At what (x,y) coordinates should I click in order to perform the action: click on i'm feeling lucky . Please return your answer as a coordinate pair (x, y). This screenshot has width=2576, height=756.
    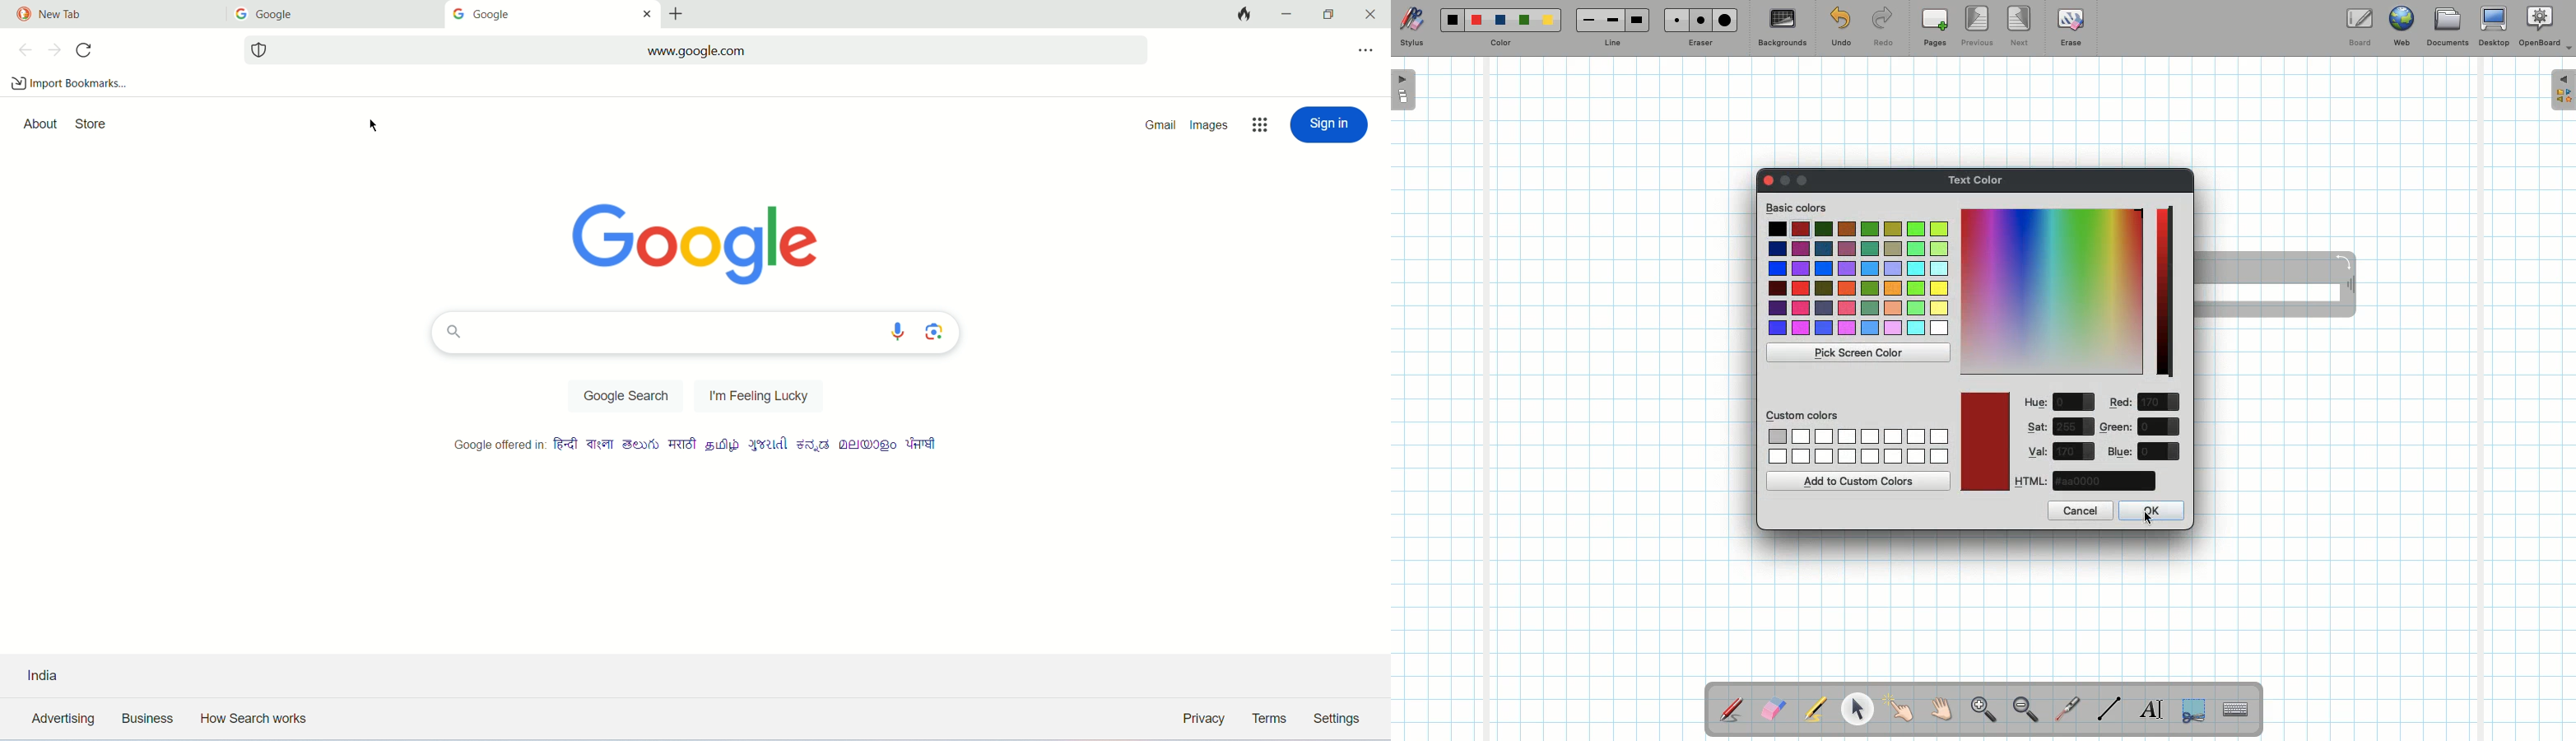
    Looking at the image, I should click on (768, 393).